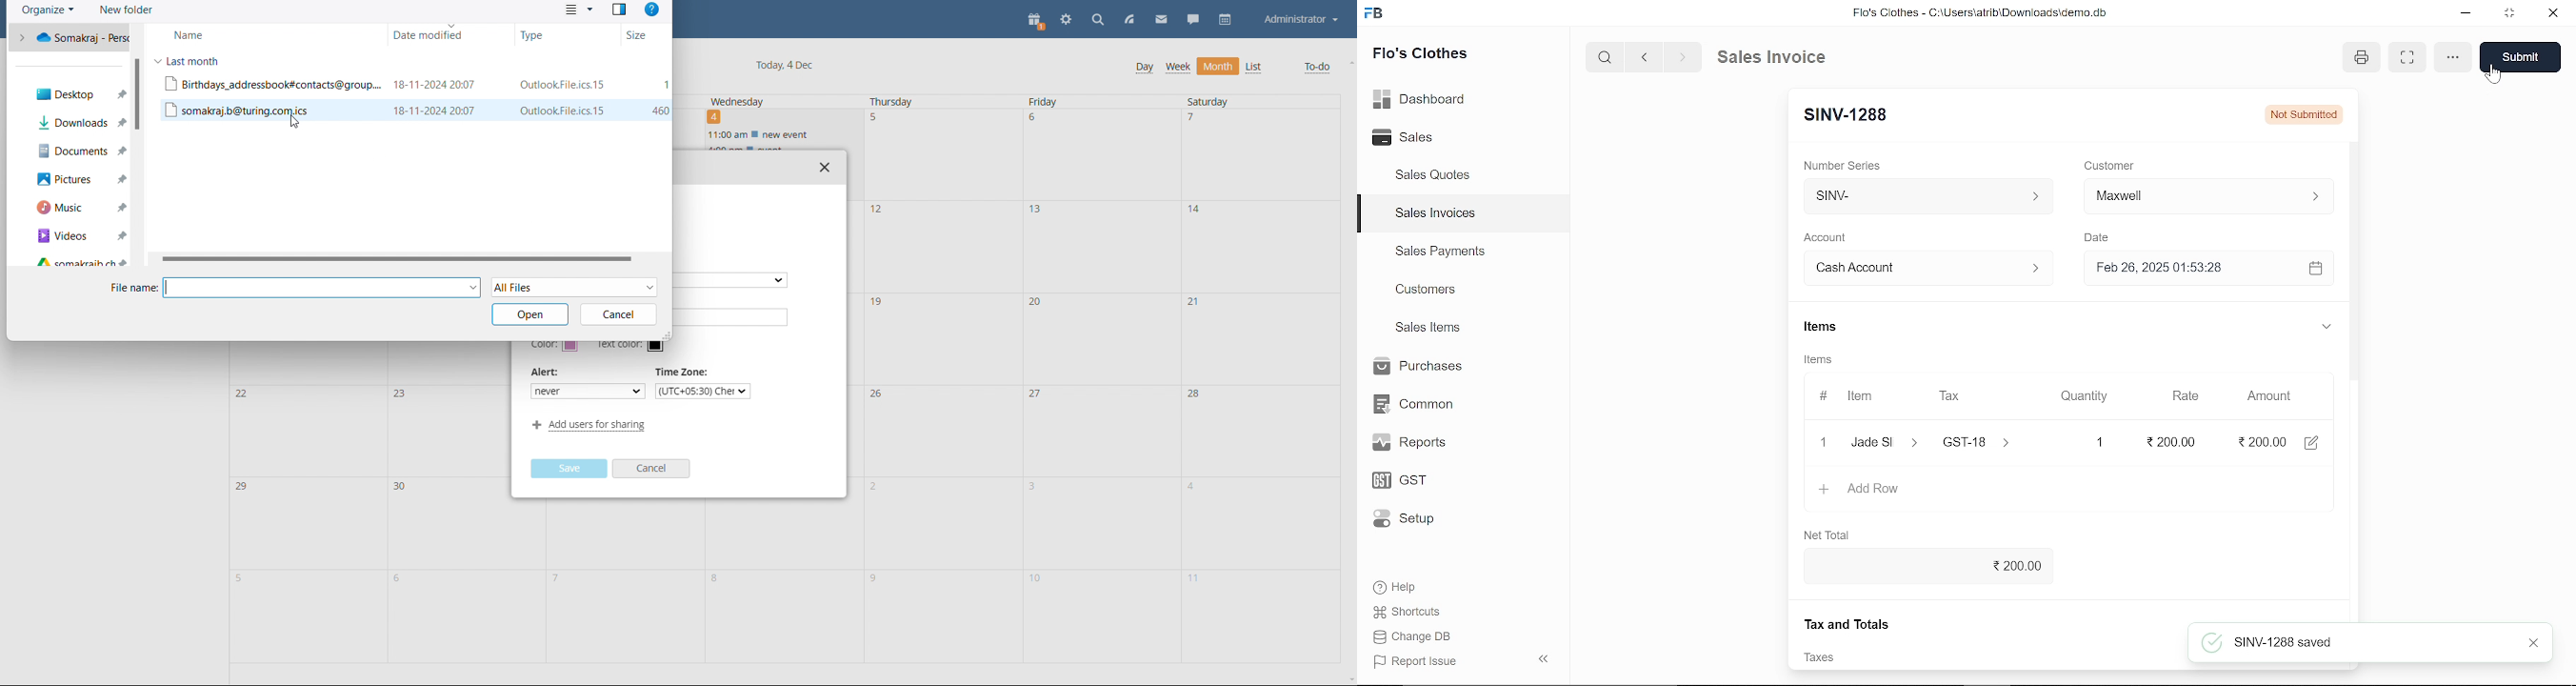 This screenshot has width=2576, height=700. Describe the element at coordinates (1848, 623) in the screenshot. I see `Tax and Totals` at that location.